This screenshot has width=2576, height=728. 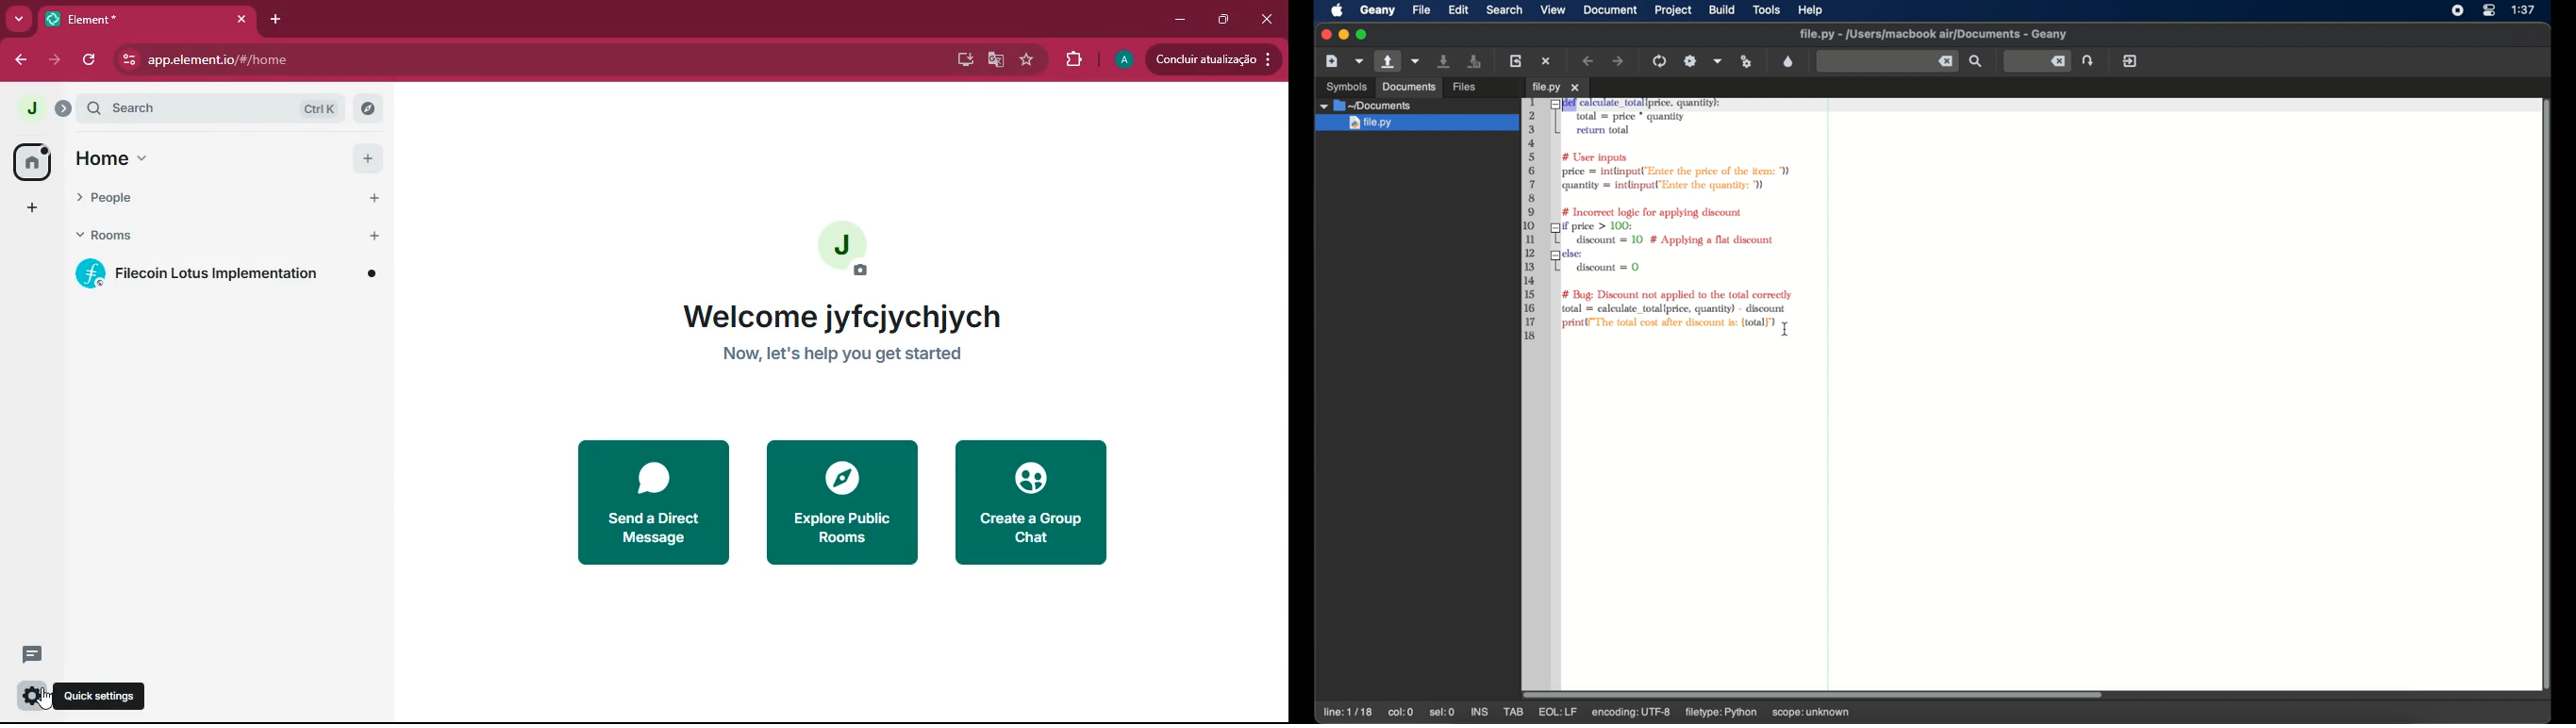 I want to click on add tab, so click(x=279, y=19).